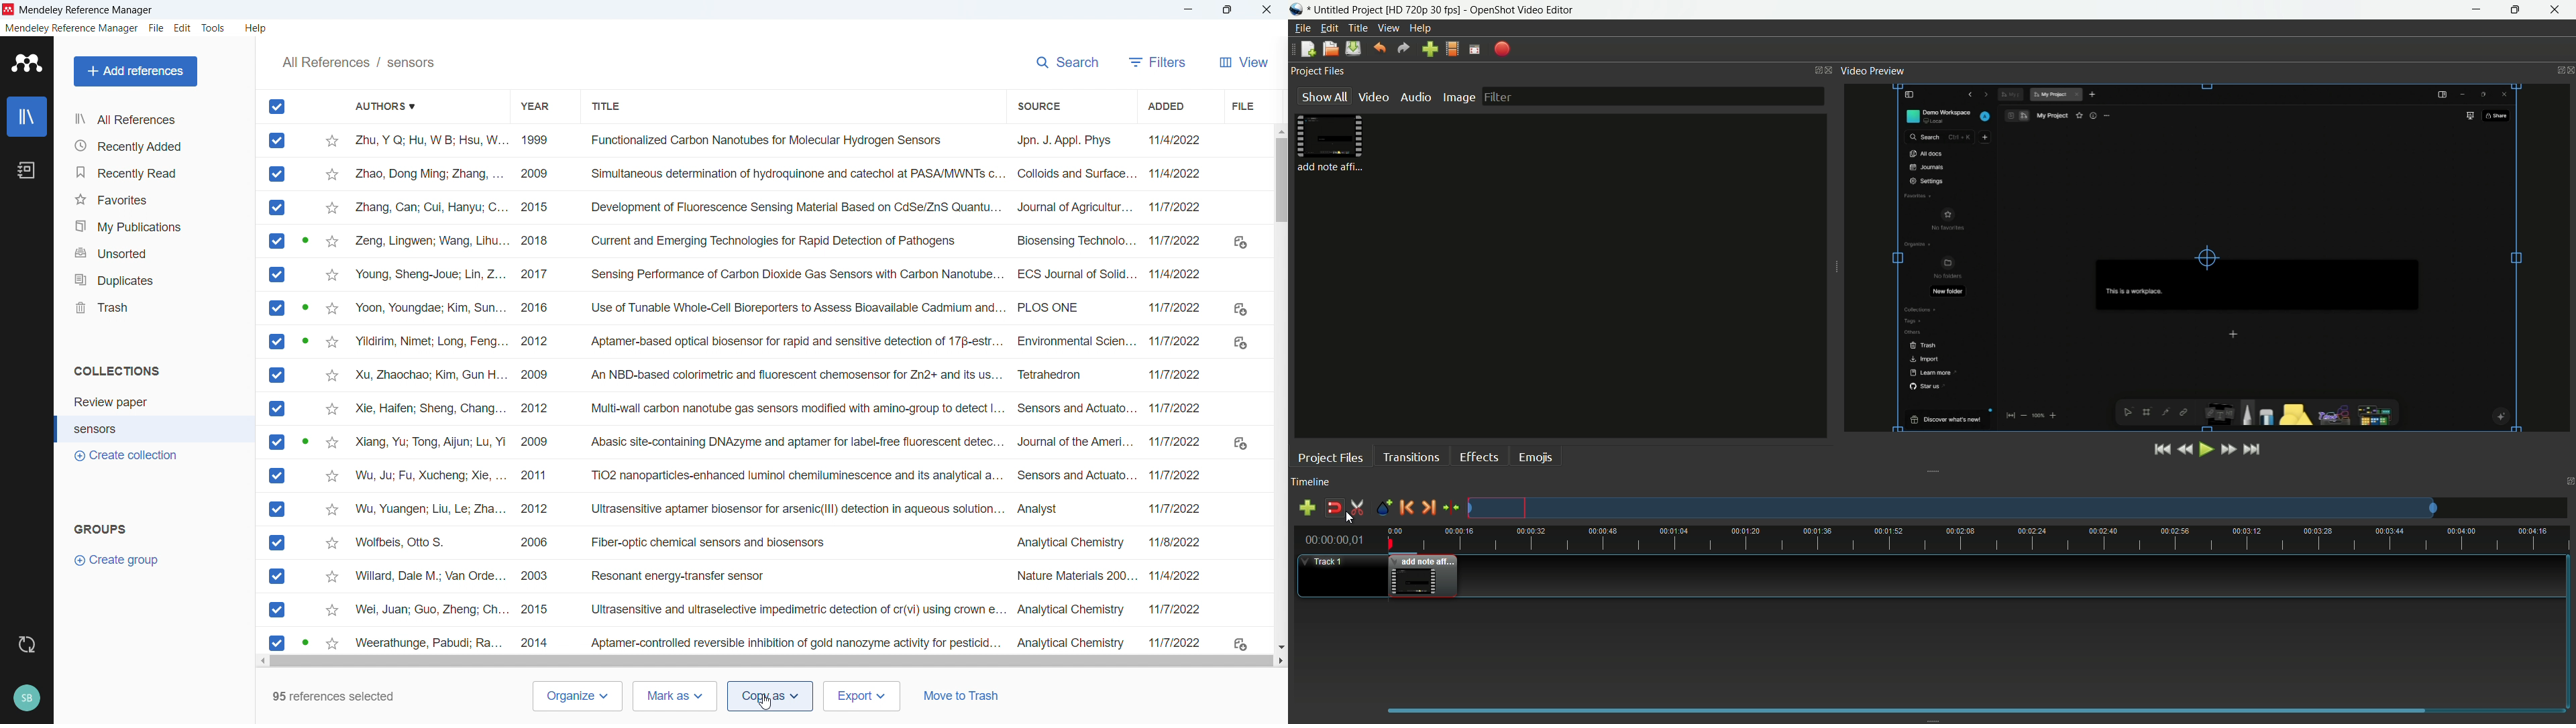  What do you see at coordinates (28, 116) in the screenshot?
I see `library` at bounding box center [28, 116].